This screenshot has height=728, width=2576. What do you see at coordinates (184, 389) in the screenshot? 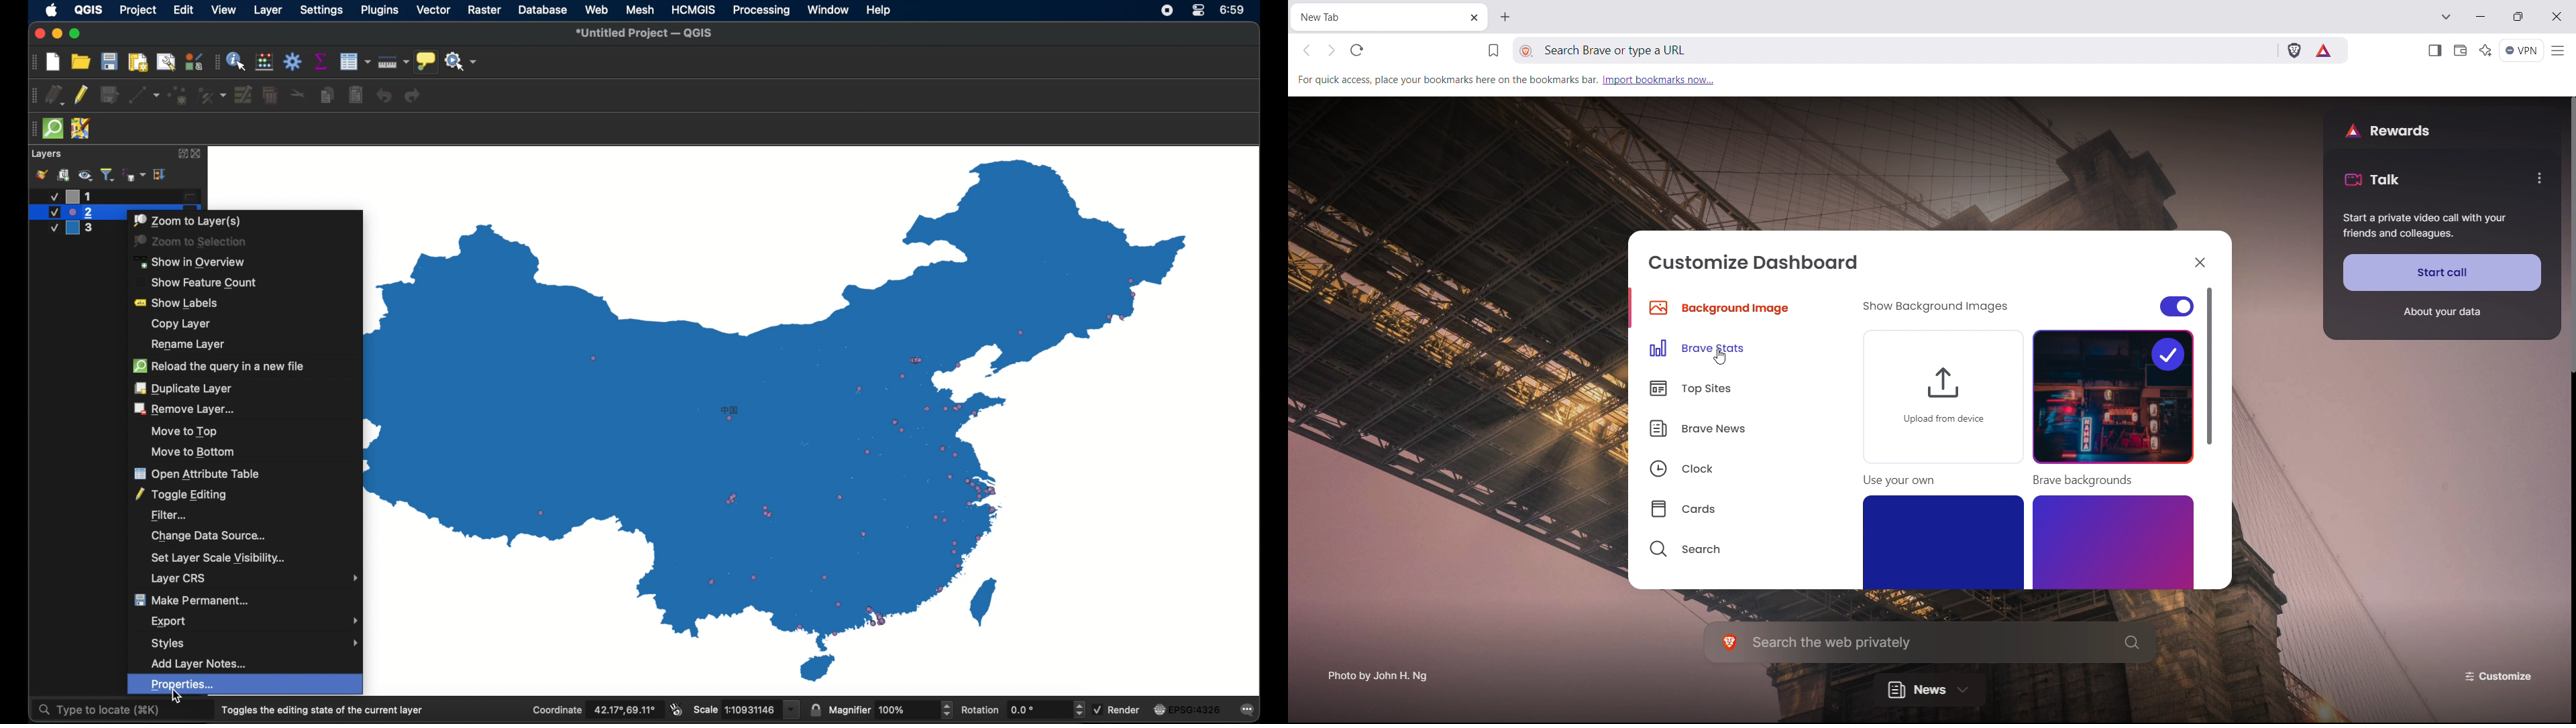
I see `duplicate layer` at bounding box center [184, 389].